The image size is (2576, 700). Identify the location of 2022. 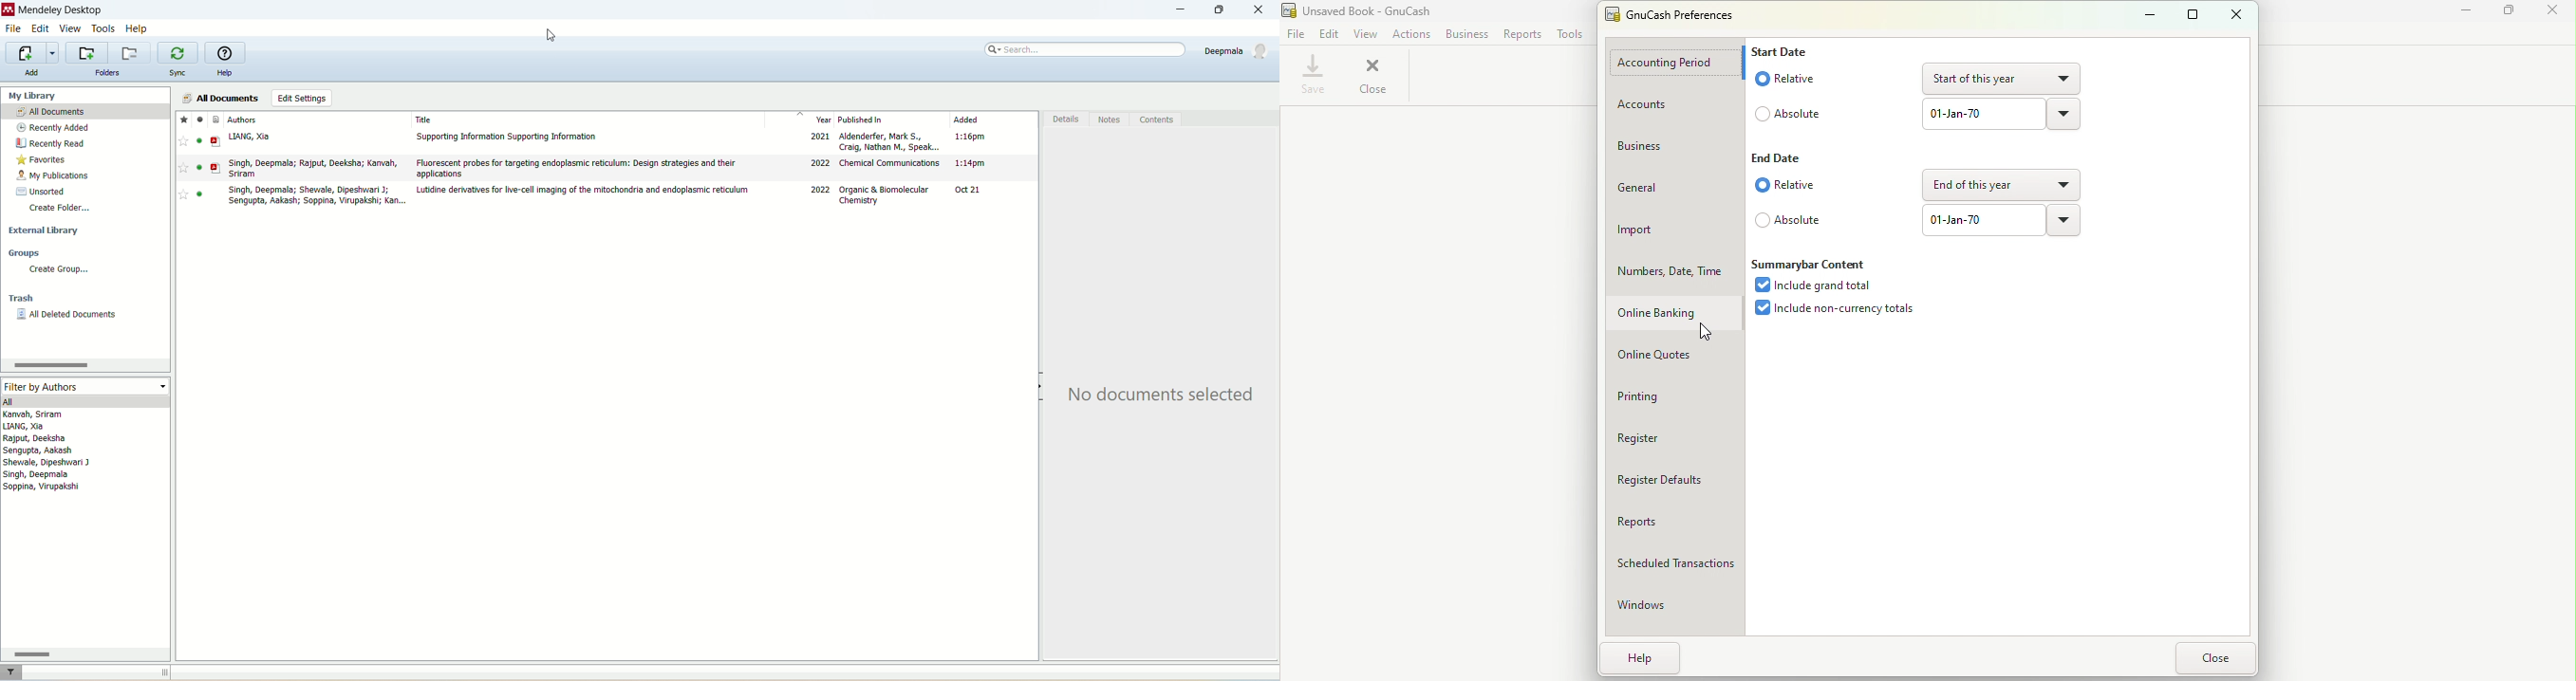
(821, 137).